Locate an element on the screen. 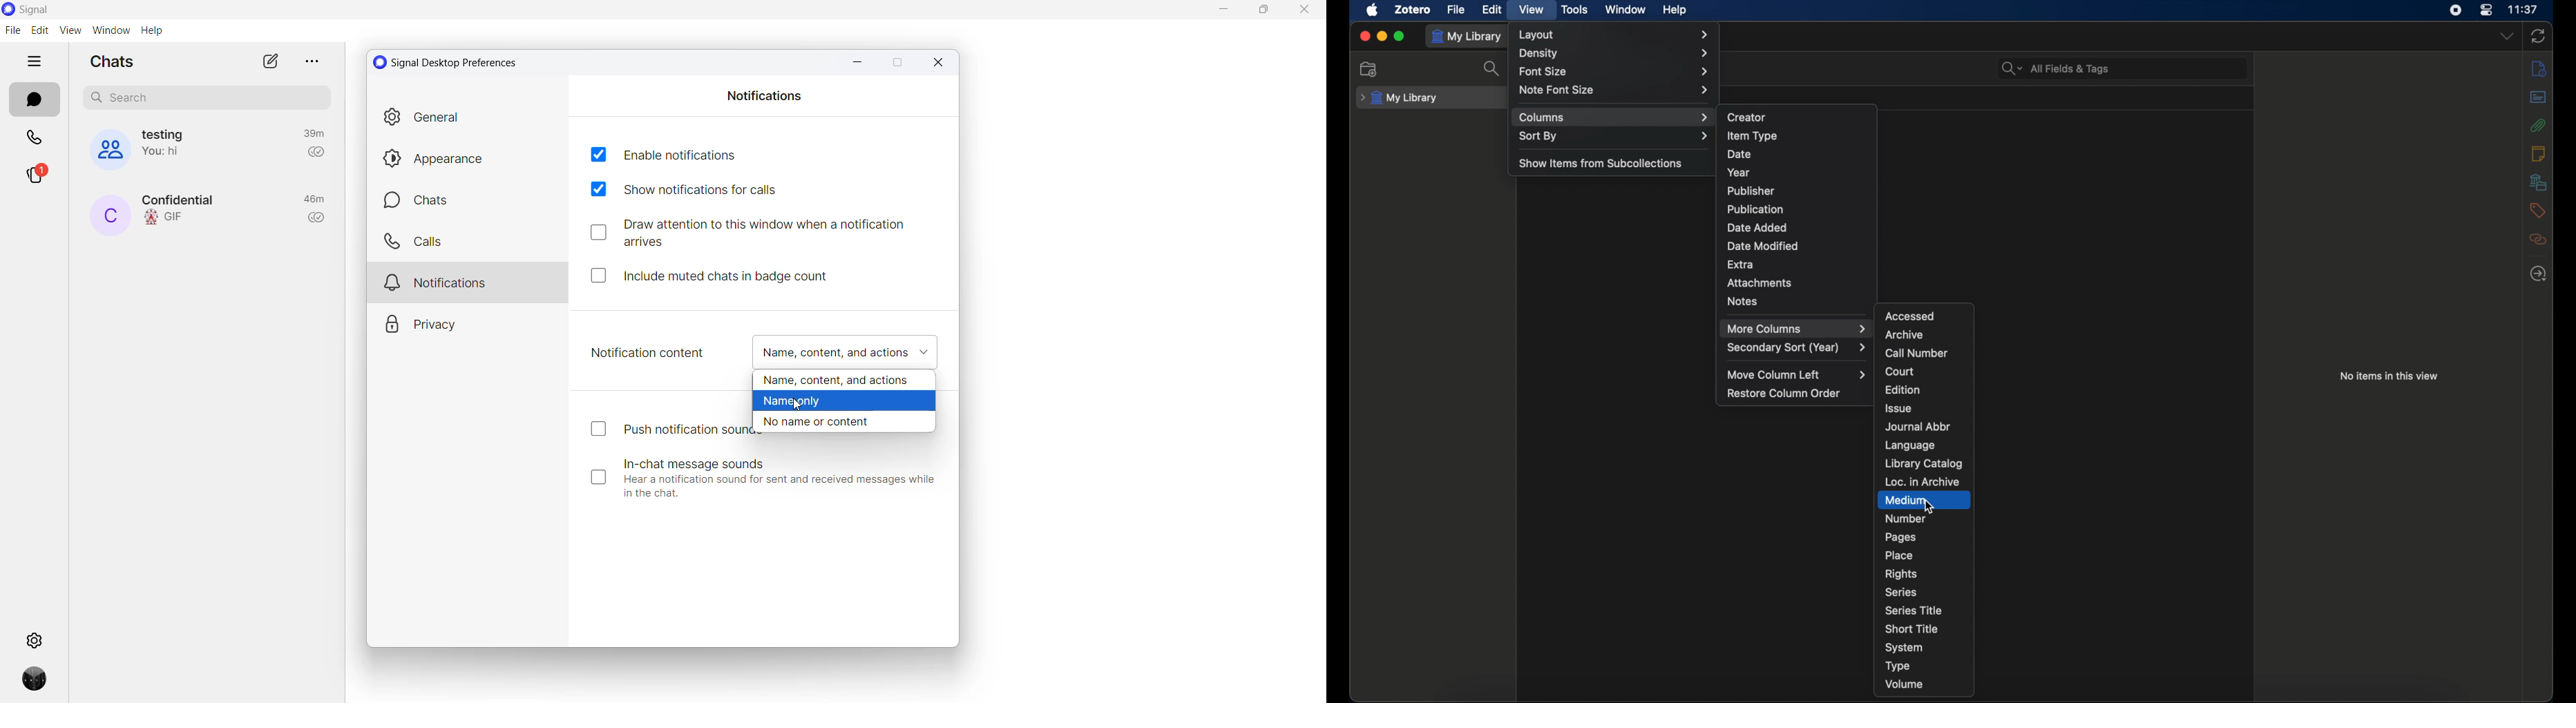 The width and height of the screenshot is (2576, 728). date added is located at coordinates (1757, 228).